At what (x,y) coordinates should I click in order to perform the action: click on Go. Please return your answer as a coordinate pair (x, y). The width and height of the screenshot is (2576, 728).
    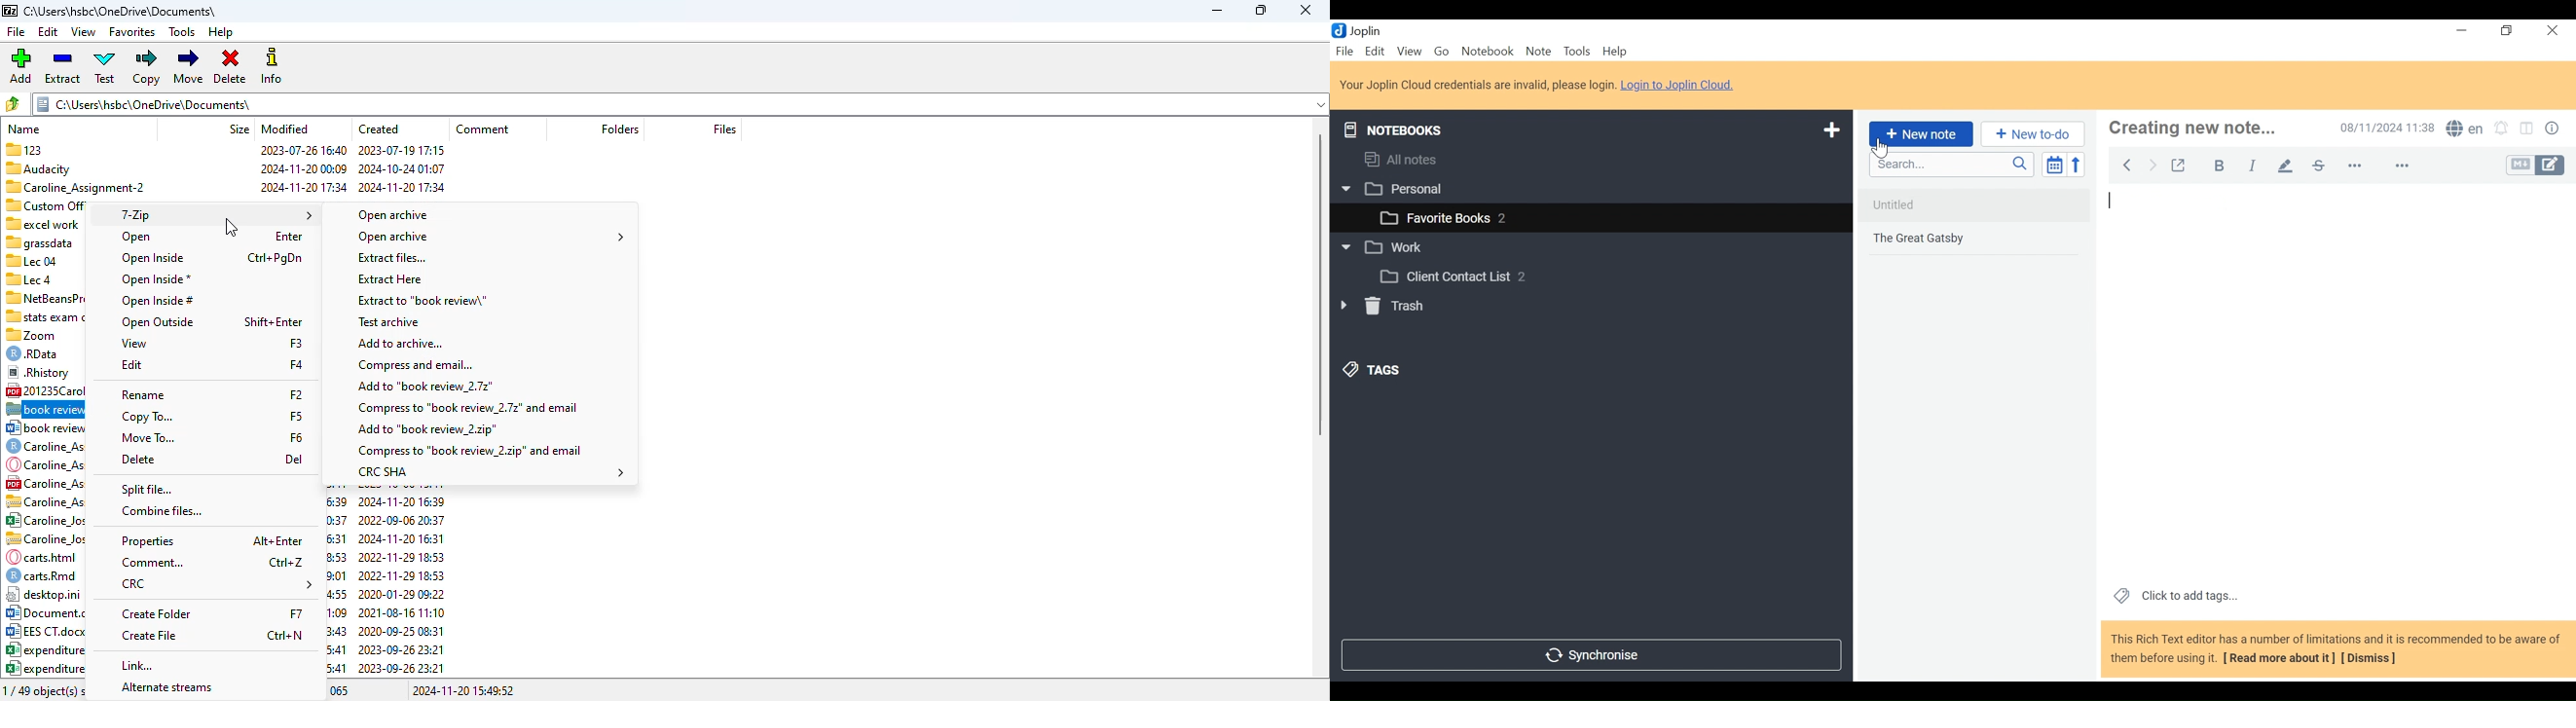
    Looking at the image, I should click on (1440, 52).